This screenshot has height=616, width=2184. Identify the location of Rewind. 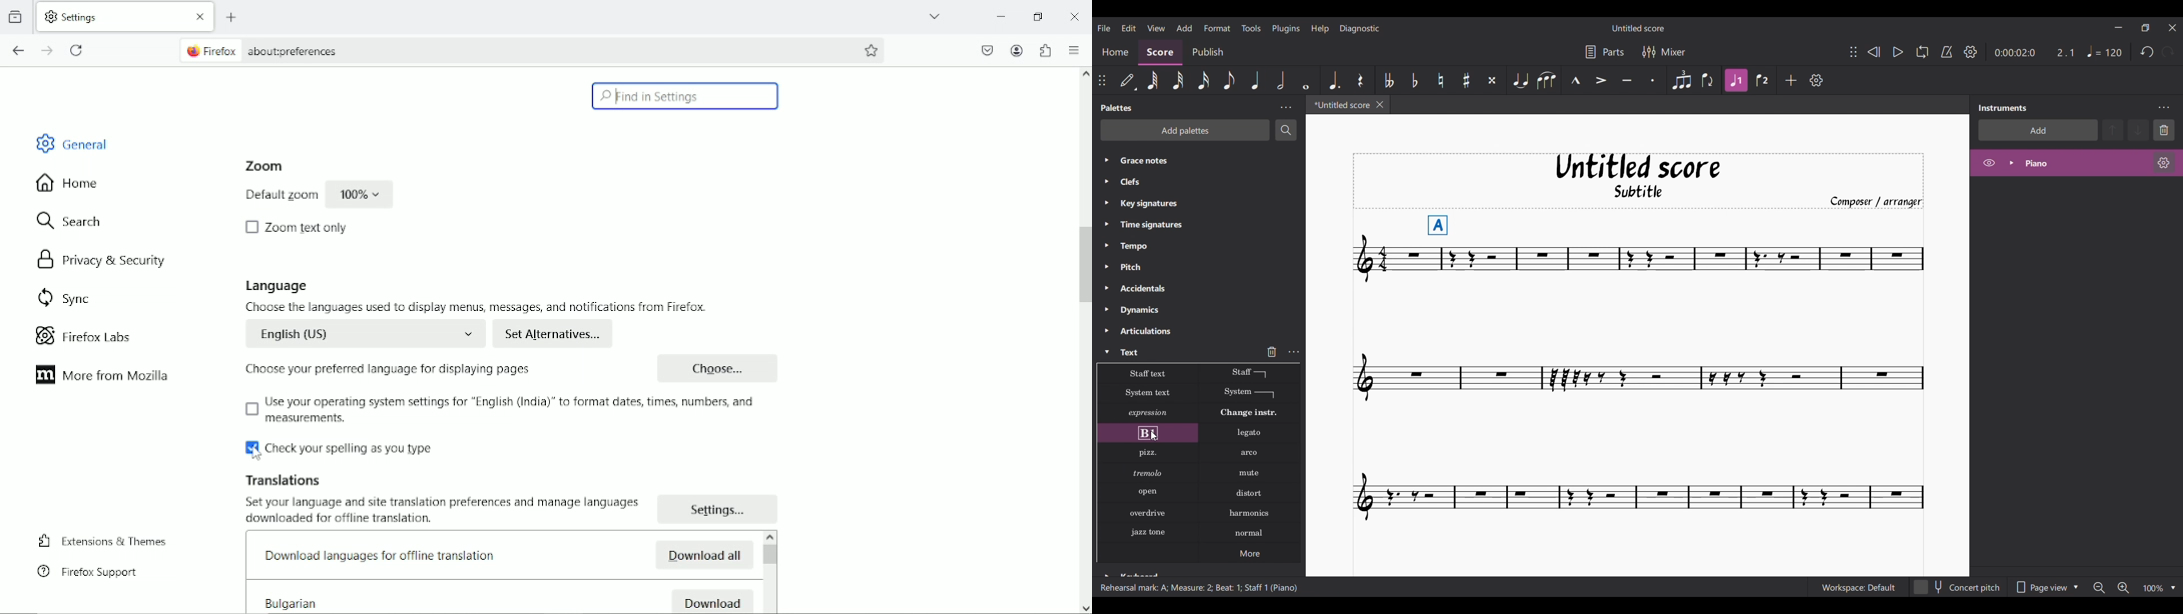
(1874, 51).